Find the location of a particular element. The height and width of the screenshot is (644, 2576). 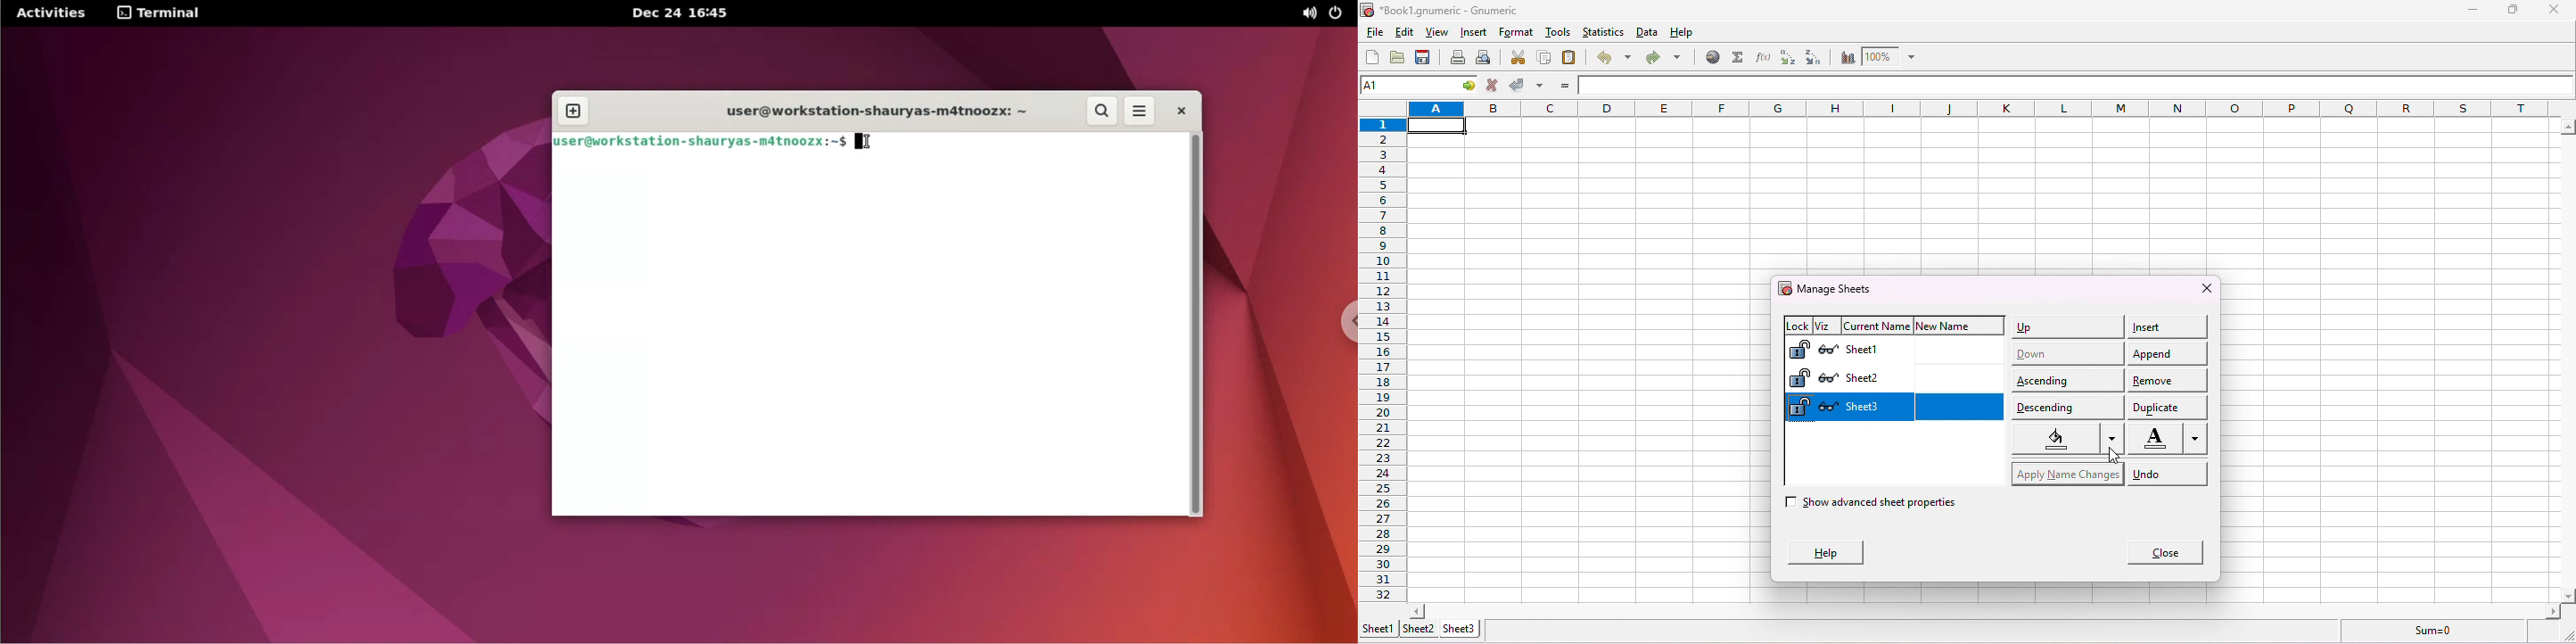

Lock sheet 1 is located at coordinates (1799, 351).